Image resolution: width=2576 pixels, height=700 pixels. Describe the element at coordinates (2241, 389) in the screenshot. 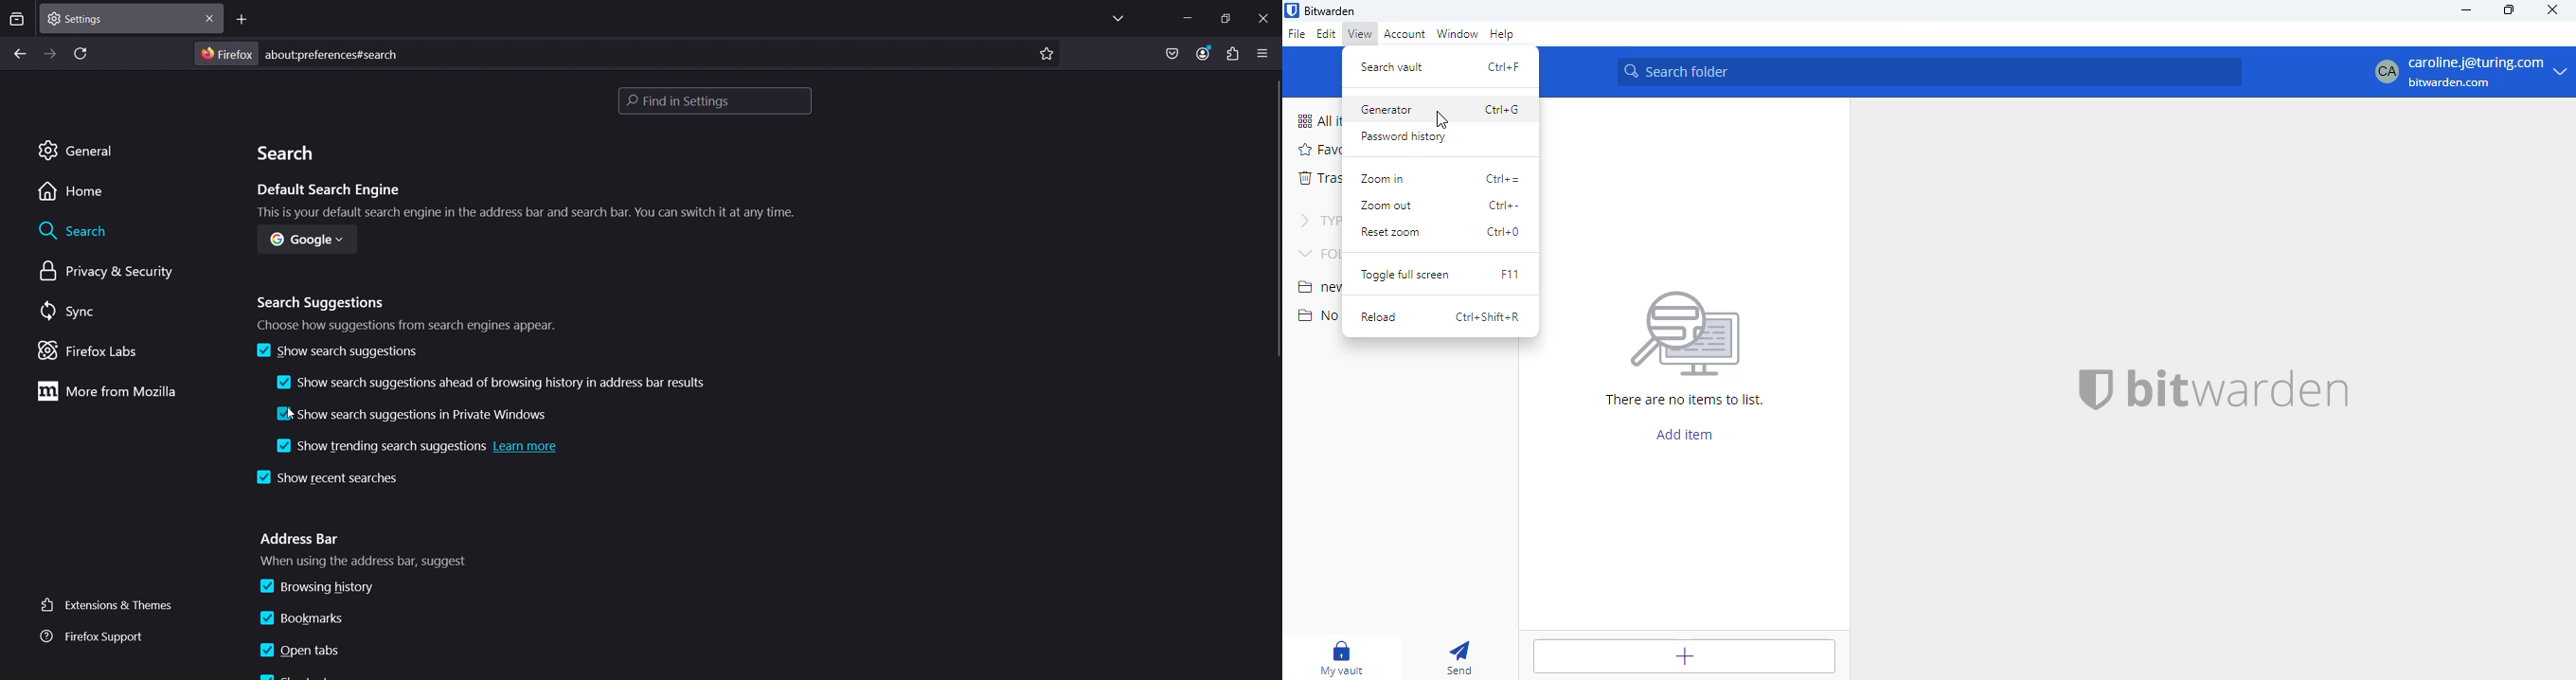

I see `bitwarden` at that location.